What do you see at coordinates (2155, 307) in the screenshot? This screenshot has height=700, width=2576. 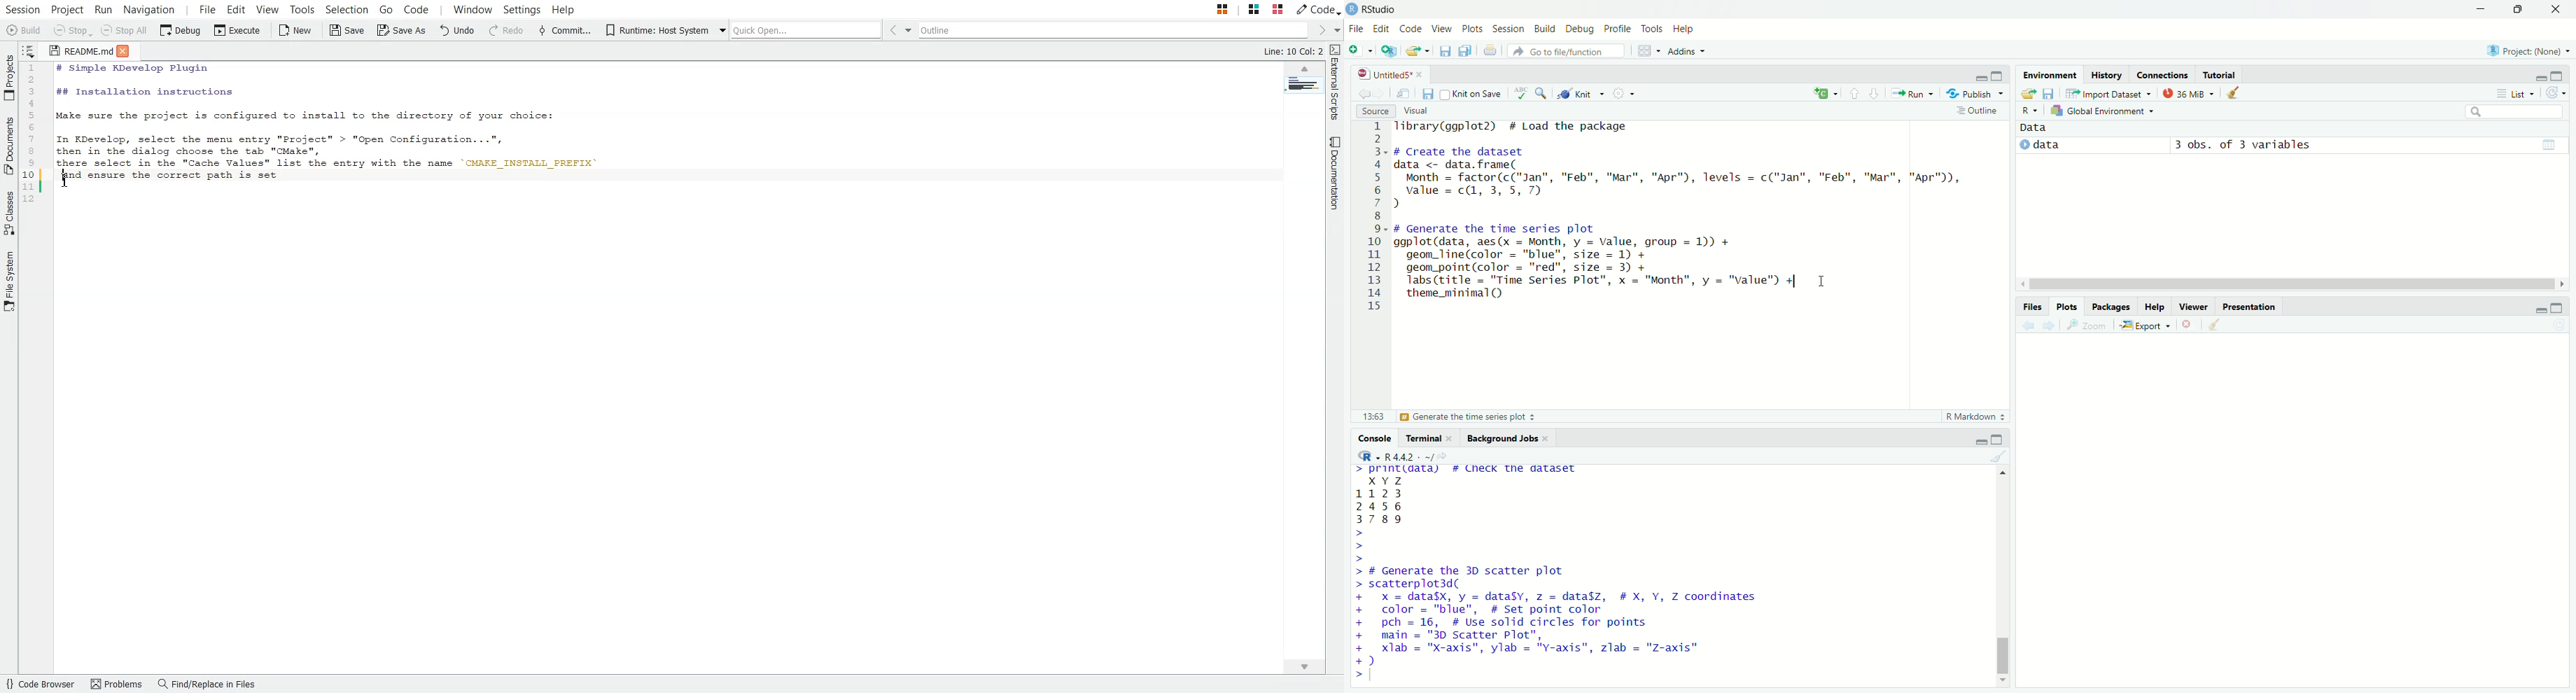 I see `help` at bounding box center [2155, 307].